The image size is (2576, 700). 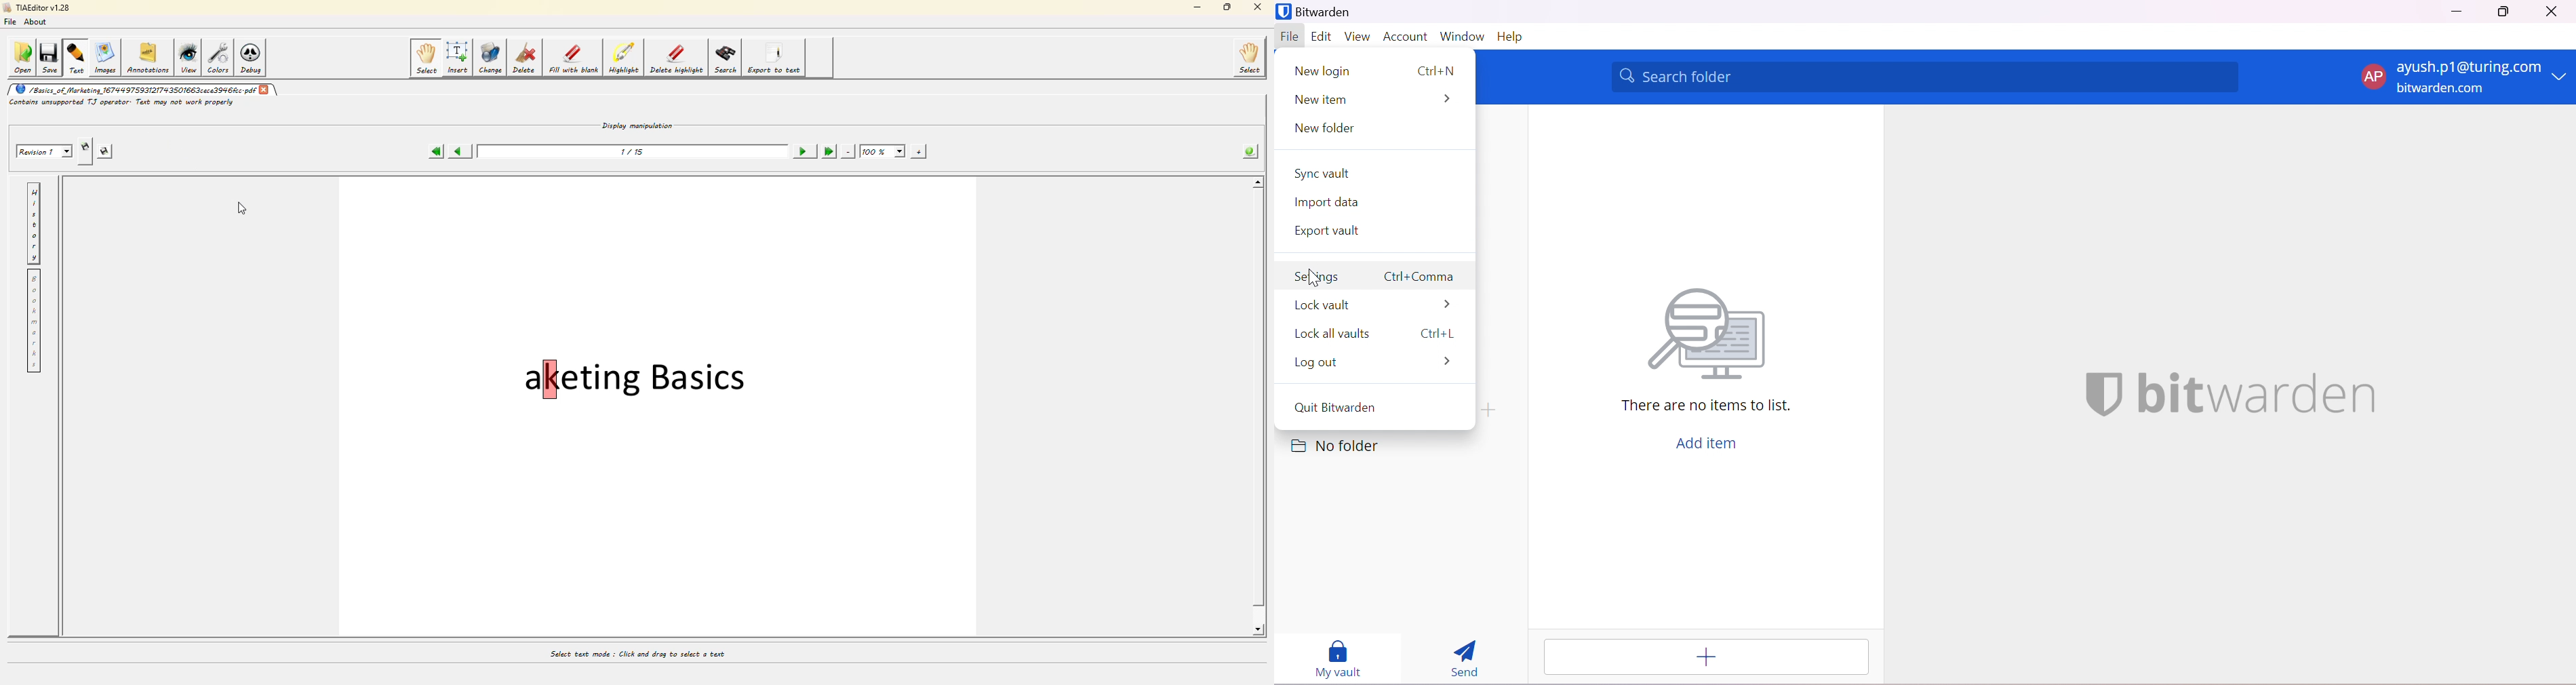 What do you see at coordinates (2457, 10) in the screenshot?
I see `Minimize` at bounding box center [2457, 10].